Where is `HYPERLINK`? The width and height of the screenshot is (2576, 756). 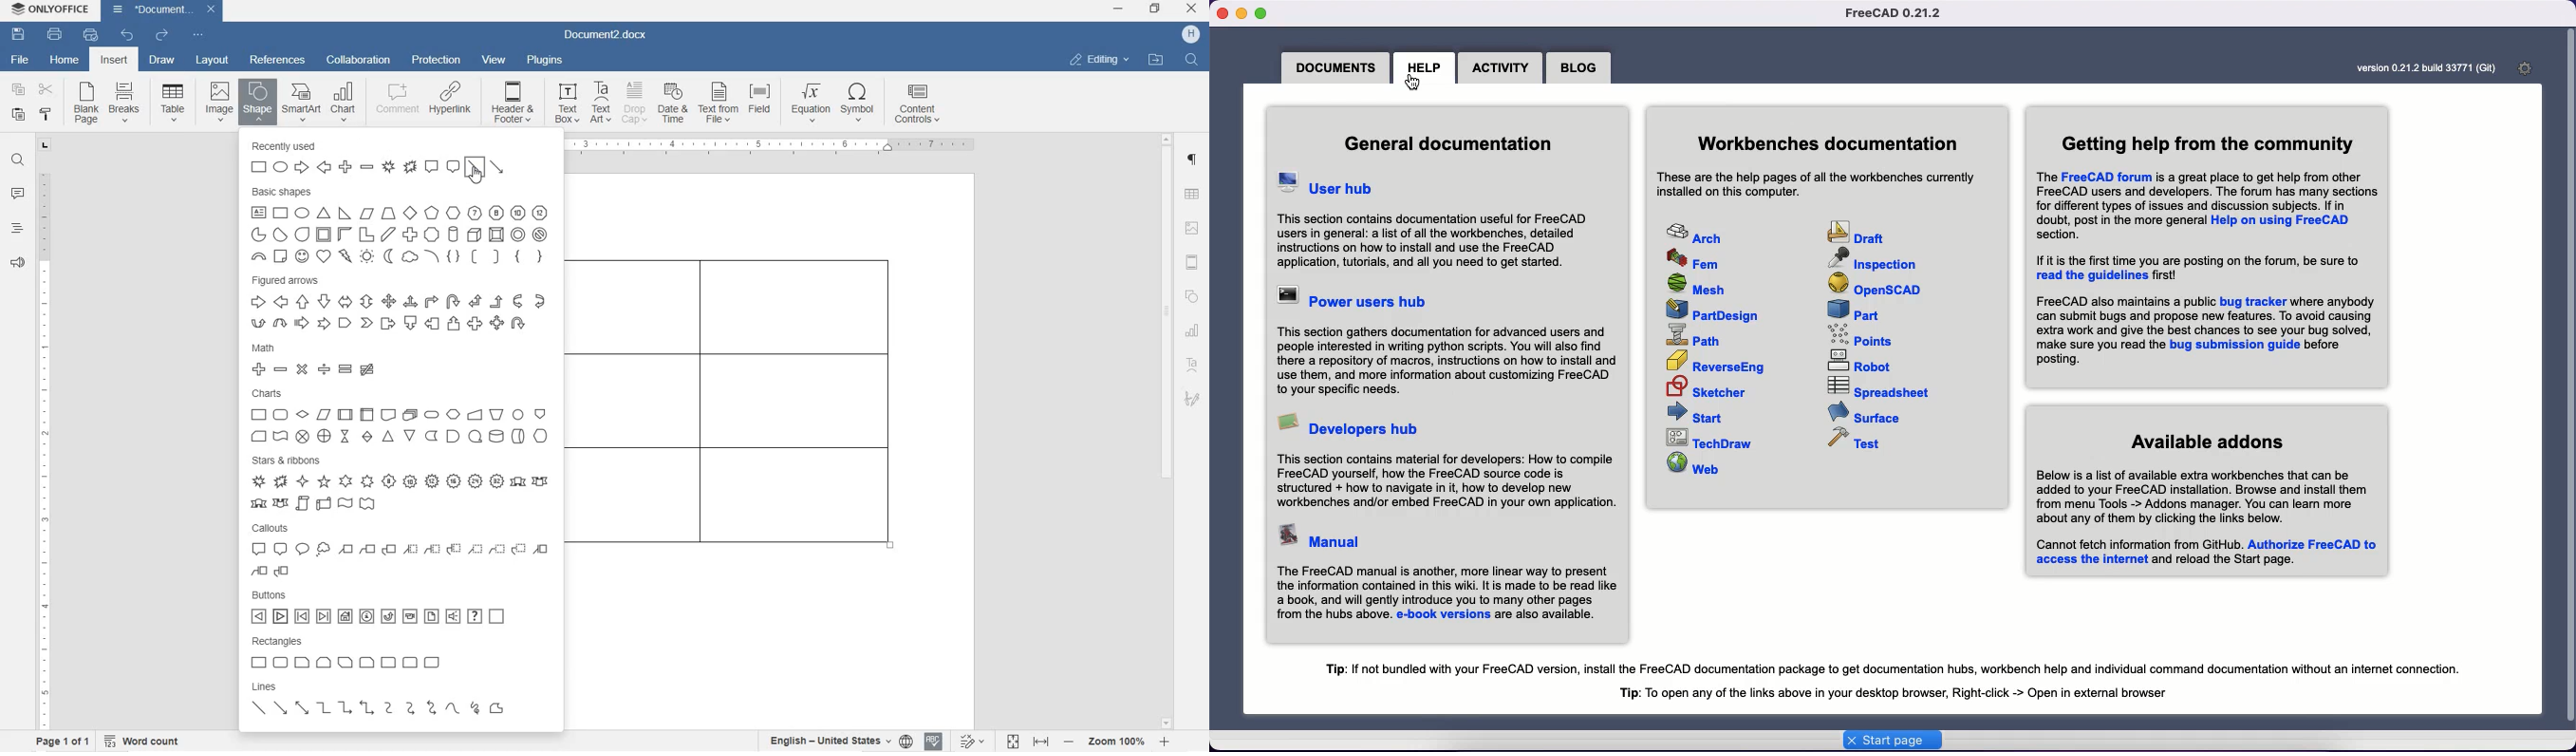 HYPERLINK is located at coordinates (451, 103).